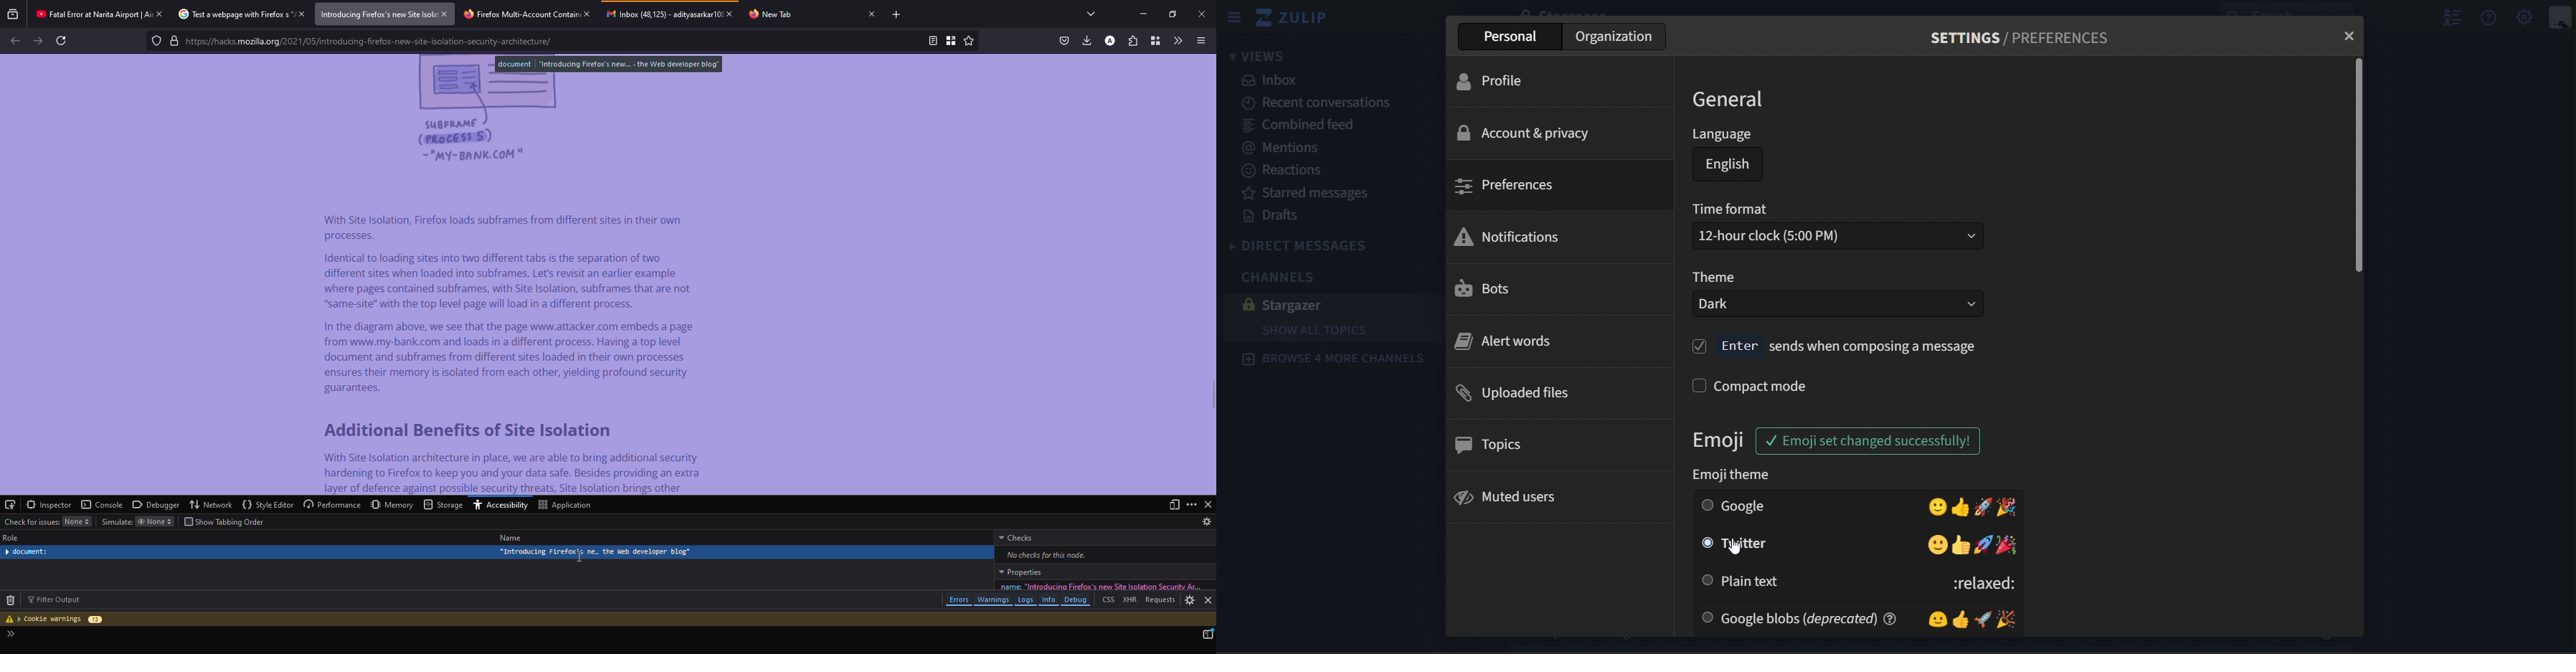 Image resolution: width=2576 pixels, height=672 pixels. I want to click on settings, so click(1207, 522).